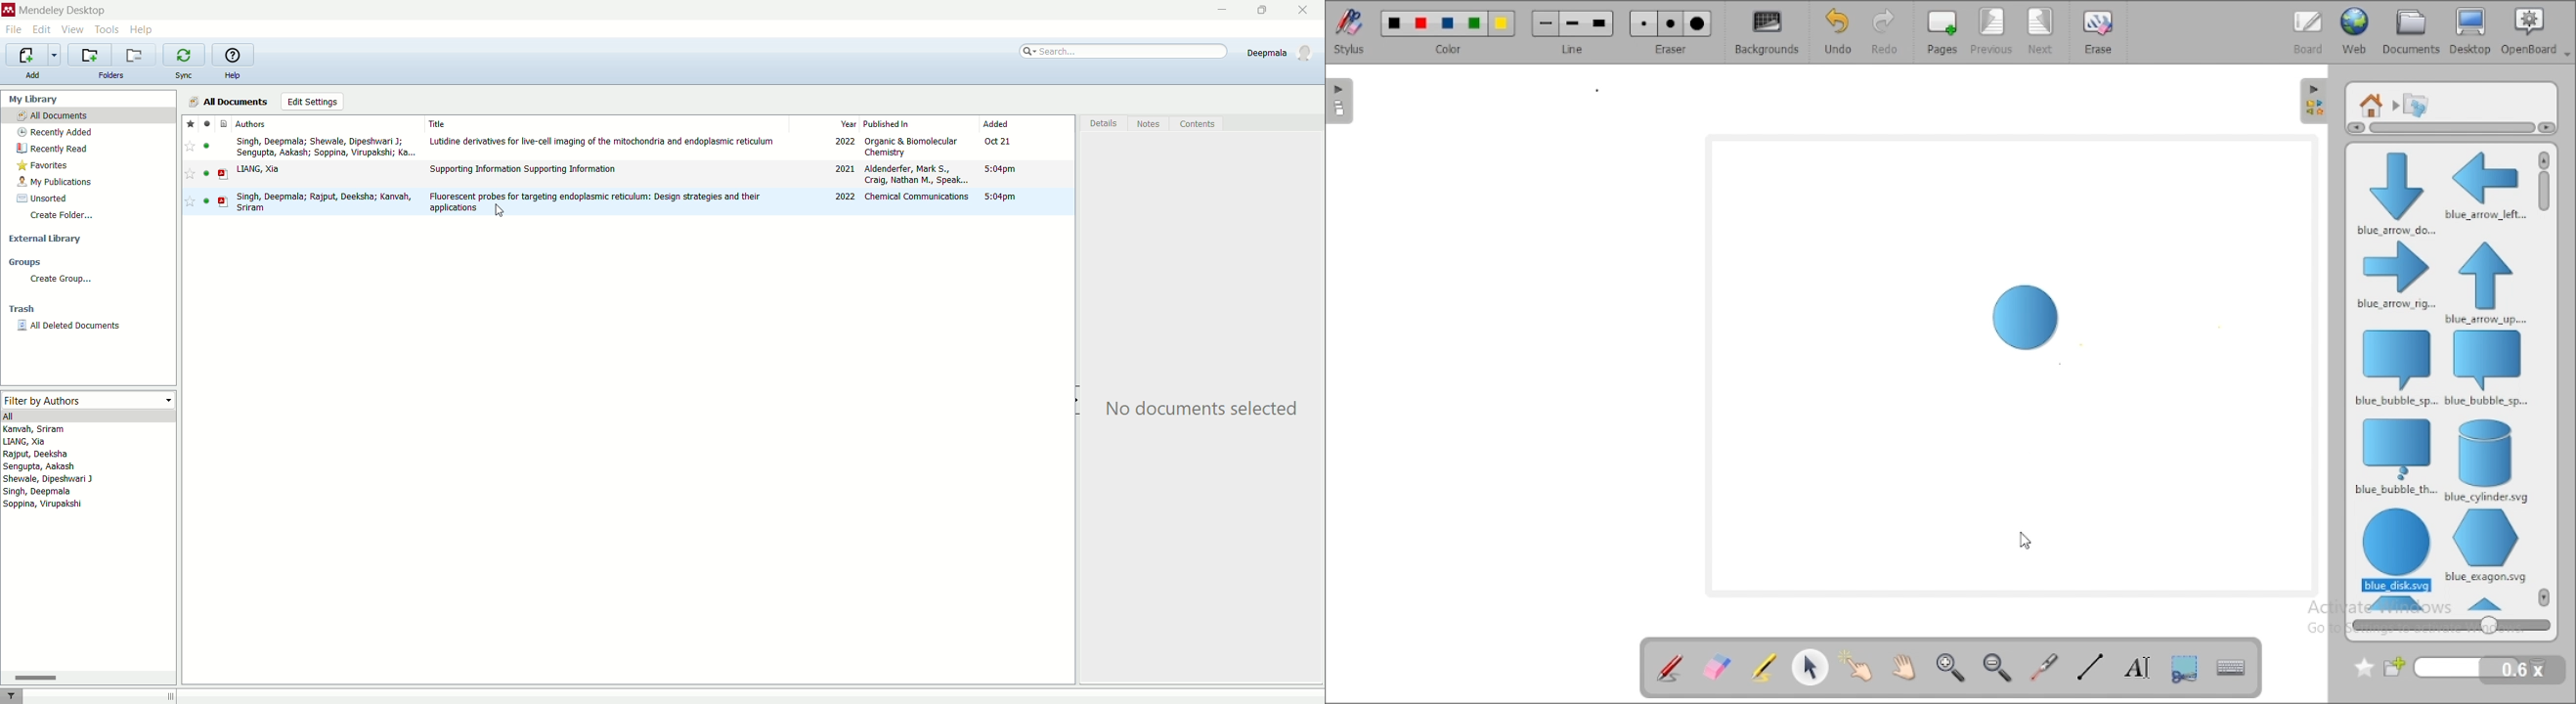 This screenshot has width=2576, height=728. What do you see at coordinates (63, 10) in the screenshot?
I see `mendeley desktop` at bounding box center [63, 10].